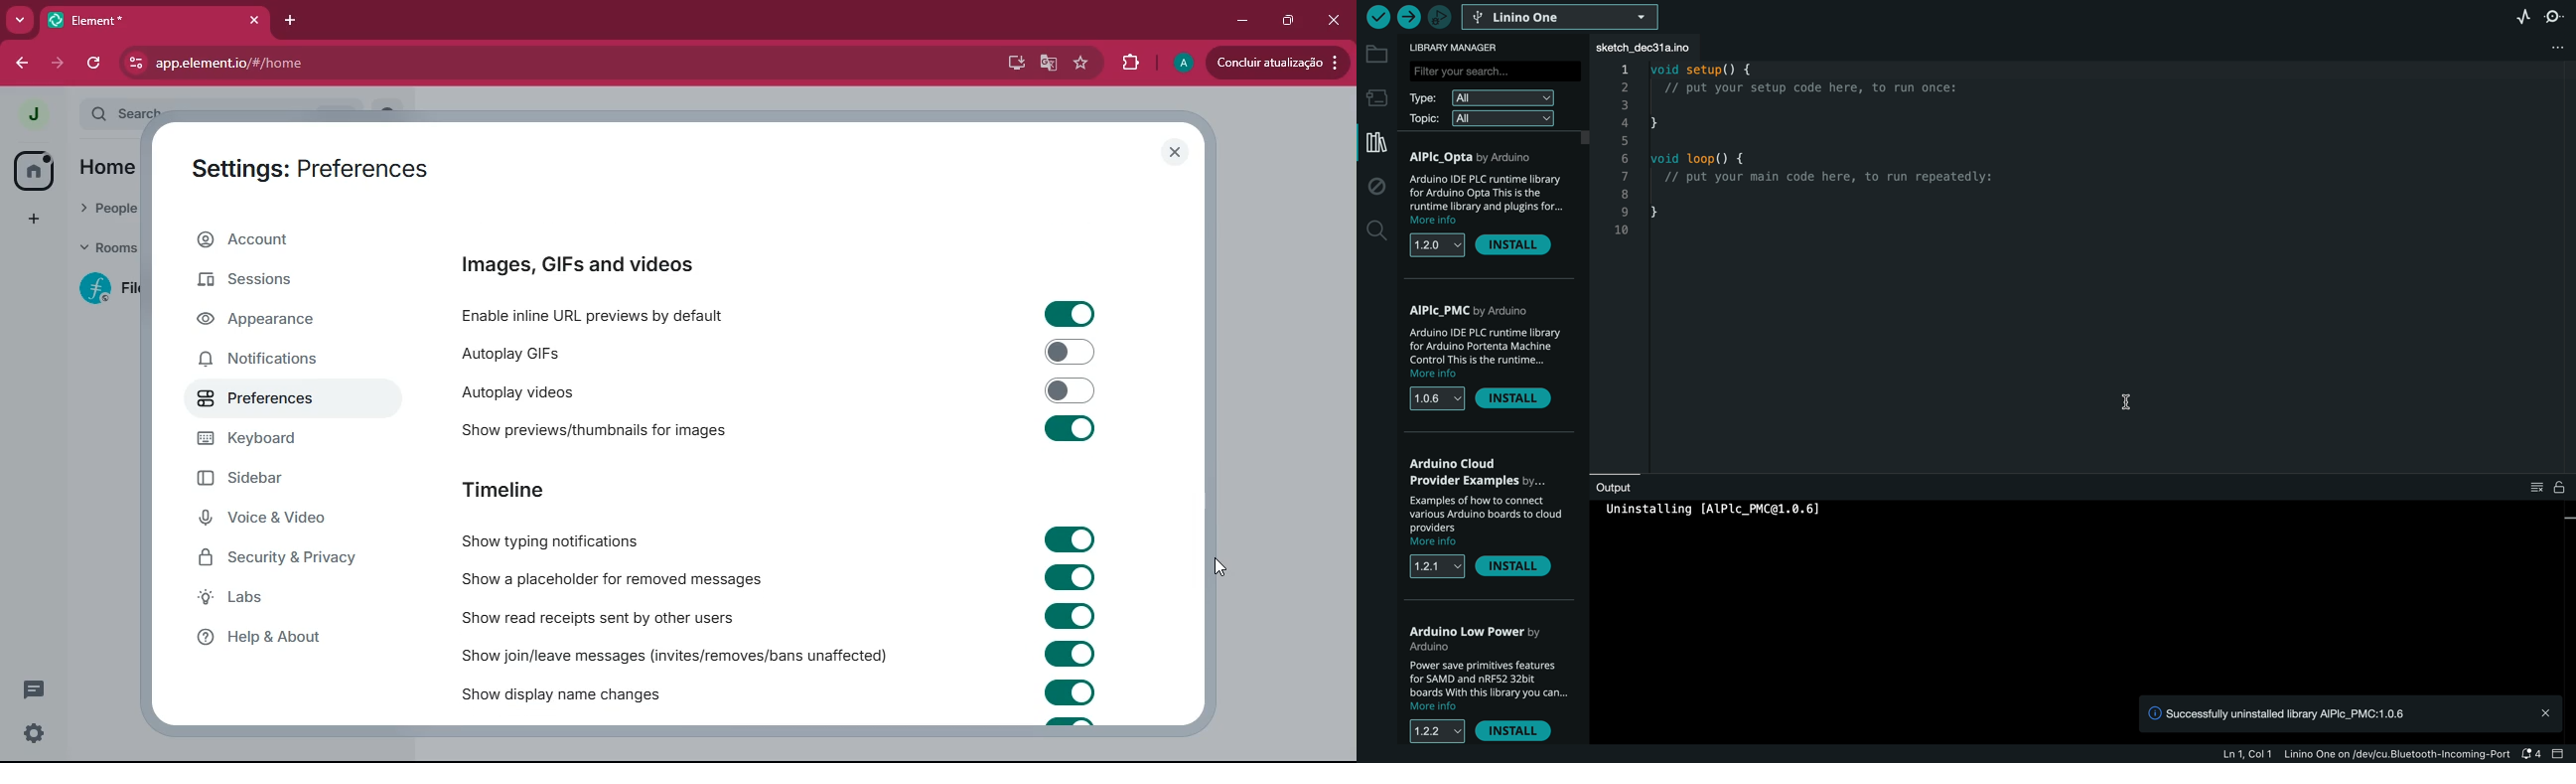  Describe the element at coordinates (1434, 738) in the screenshot. I see `versions` at that location.